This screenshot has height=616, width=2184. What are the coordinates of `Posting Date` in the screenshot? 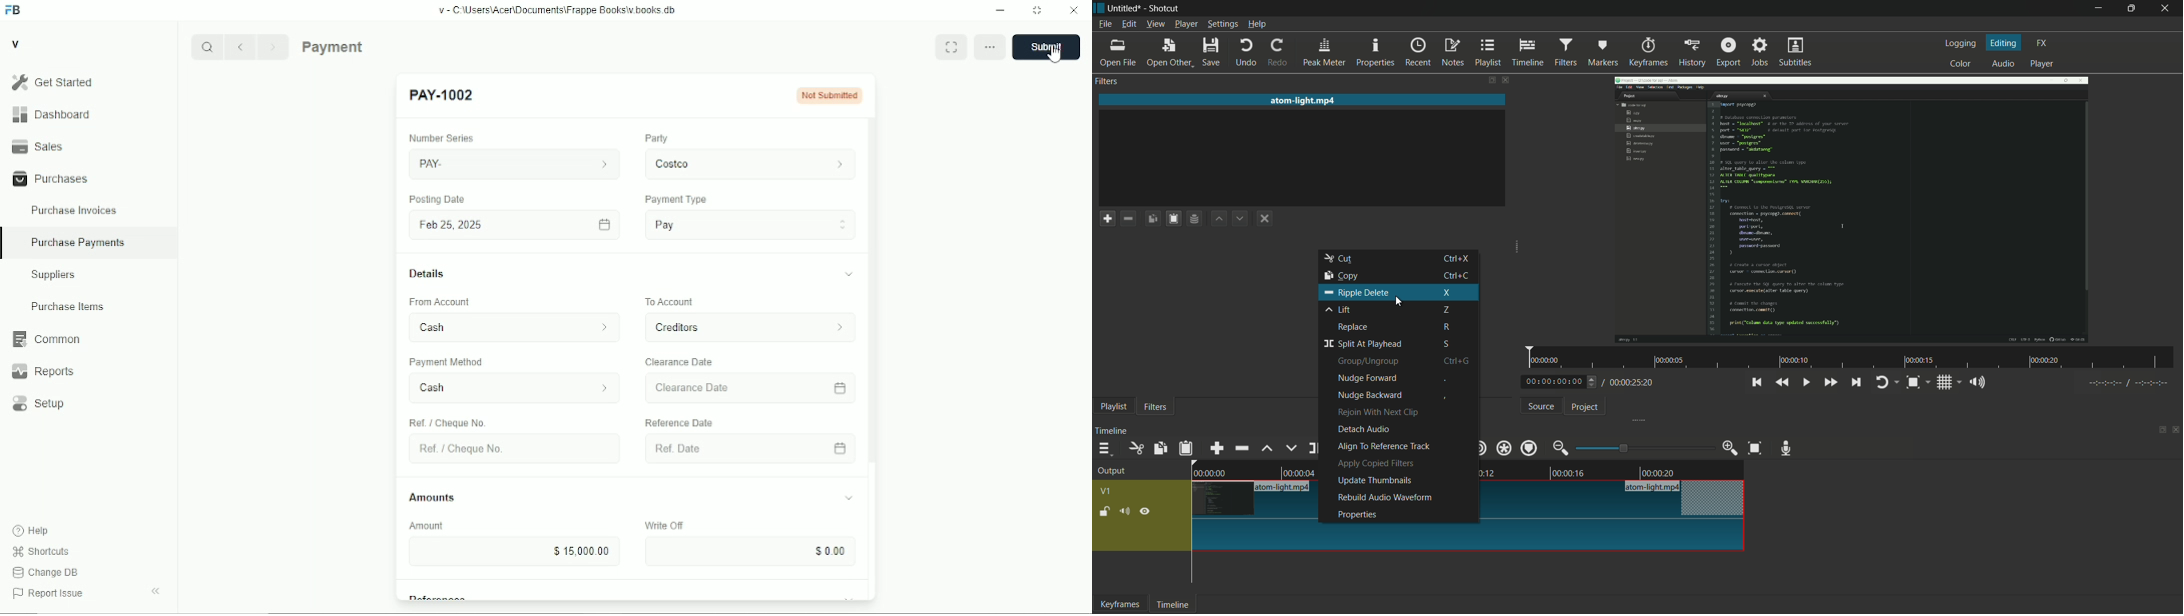 It's located at (438, 200).